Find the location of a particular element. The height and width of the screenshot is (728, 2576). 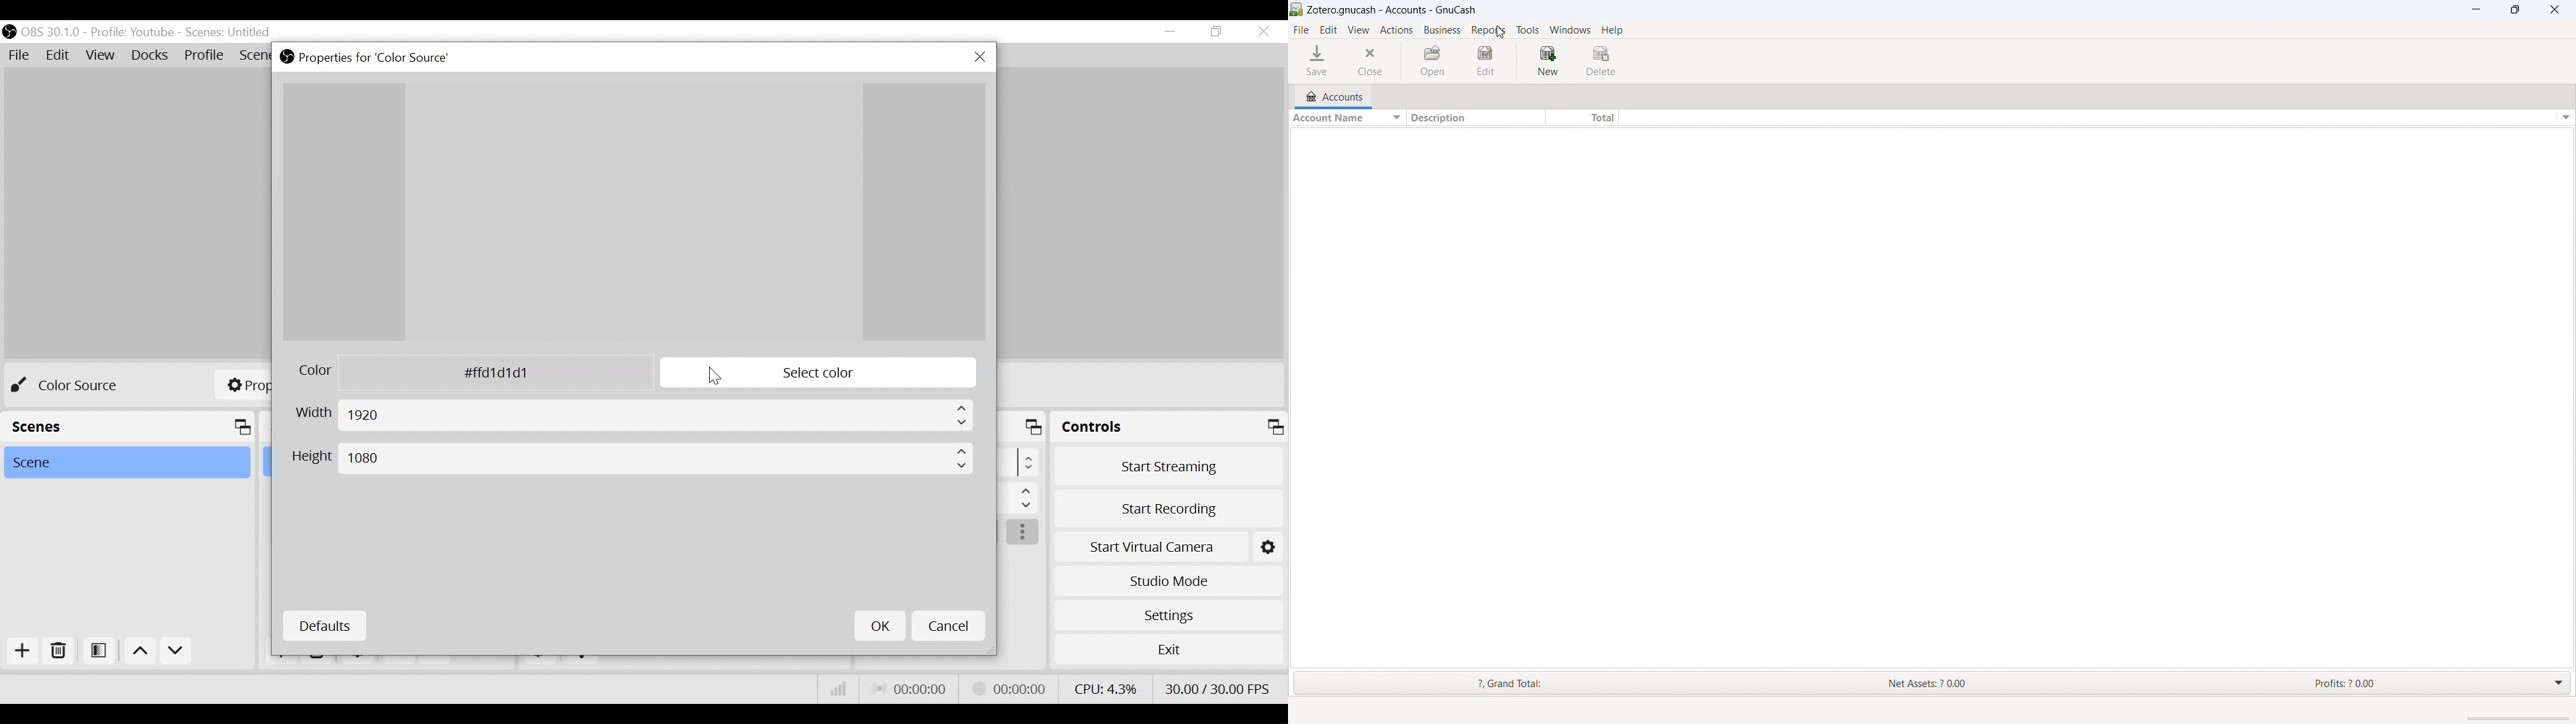

Start Recording is located at coordinates (1169, 510).